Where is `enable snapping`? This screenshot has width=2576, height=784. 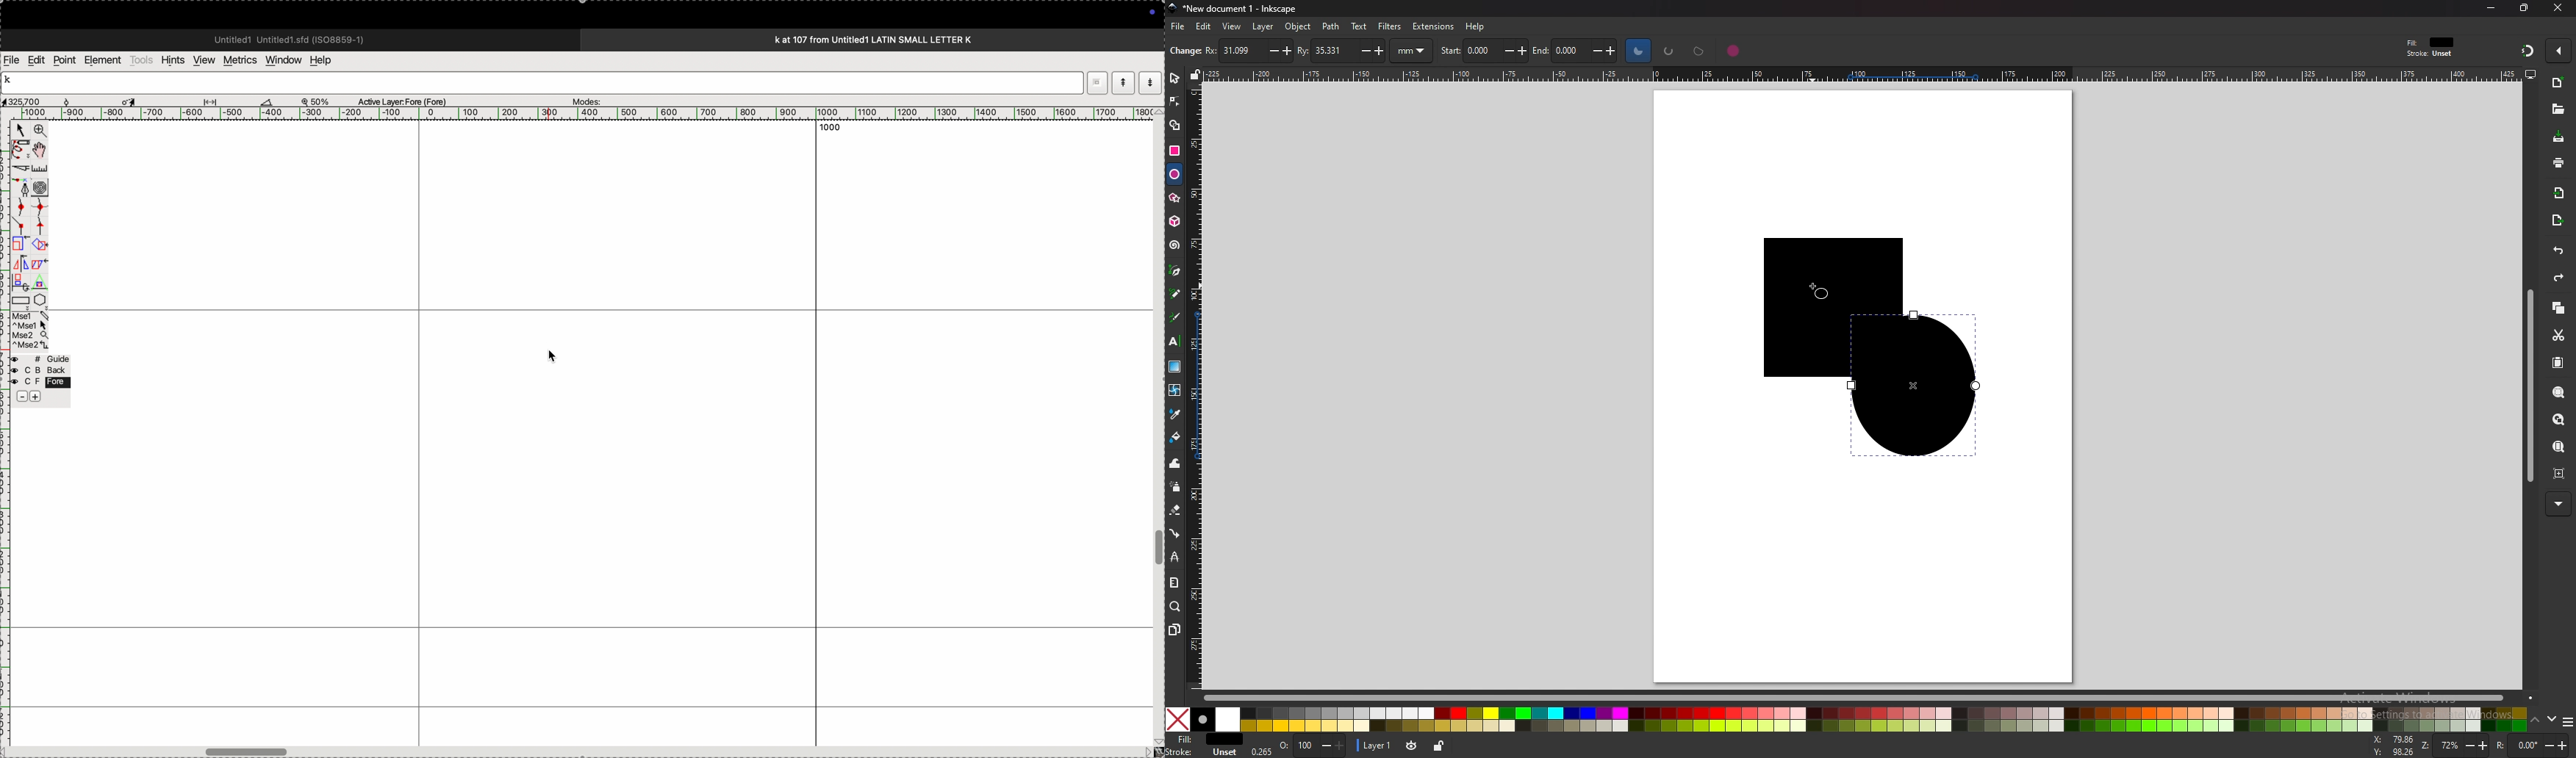 enable snapping is located at coordinates (2560, 51).